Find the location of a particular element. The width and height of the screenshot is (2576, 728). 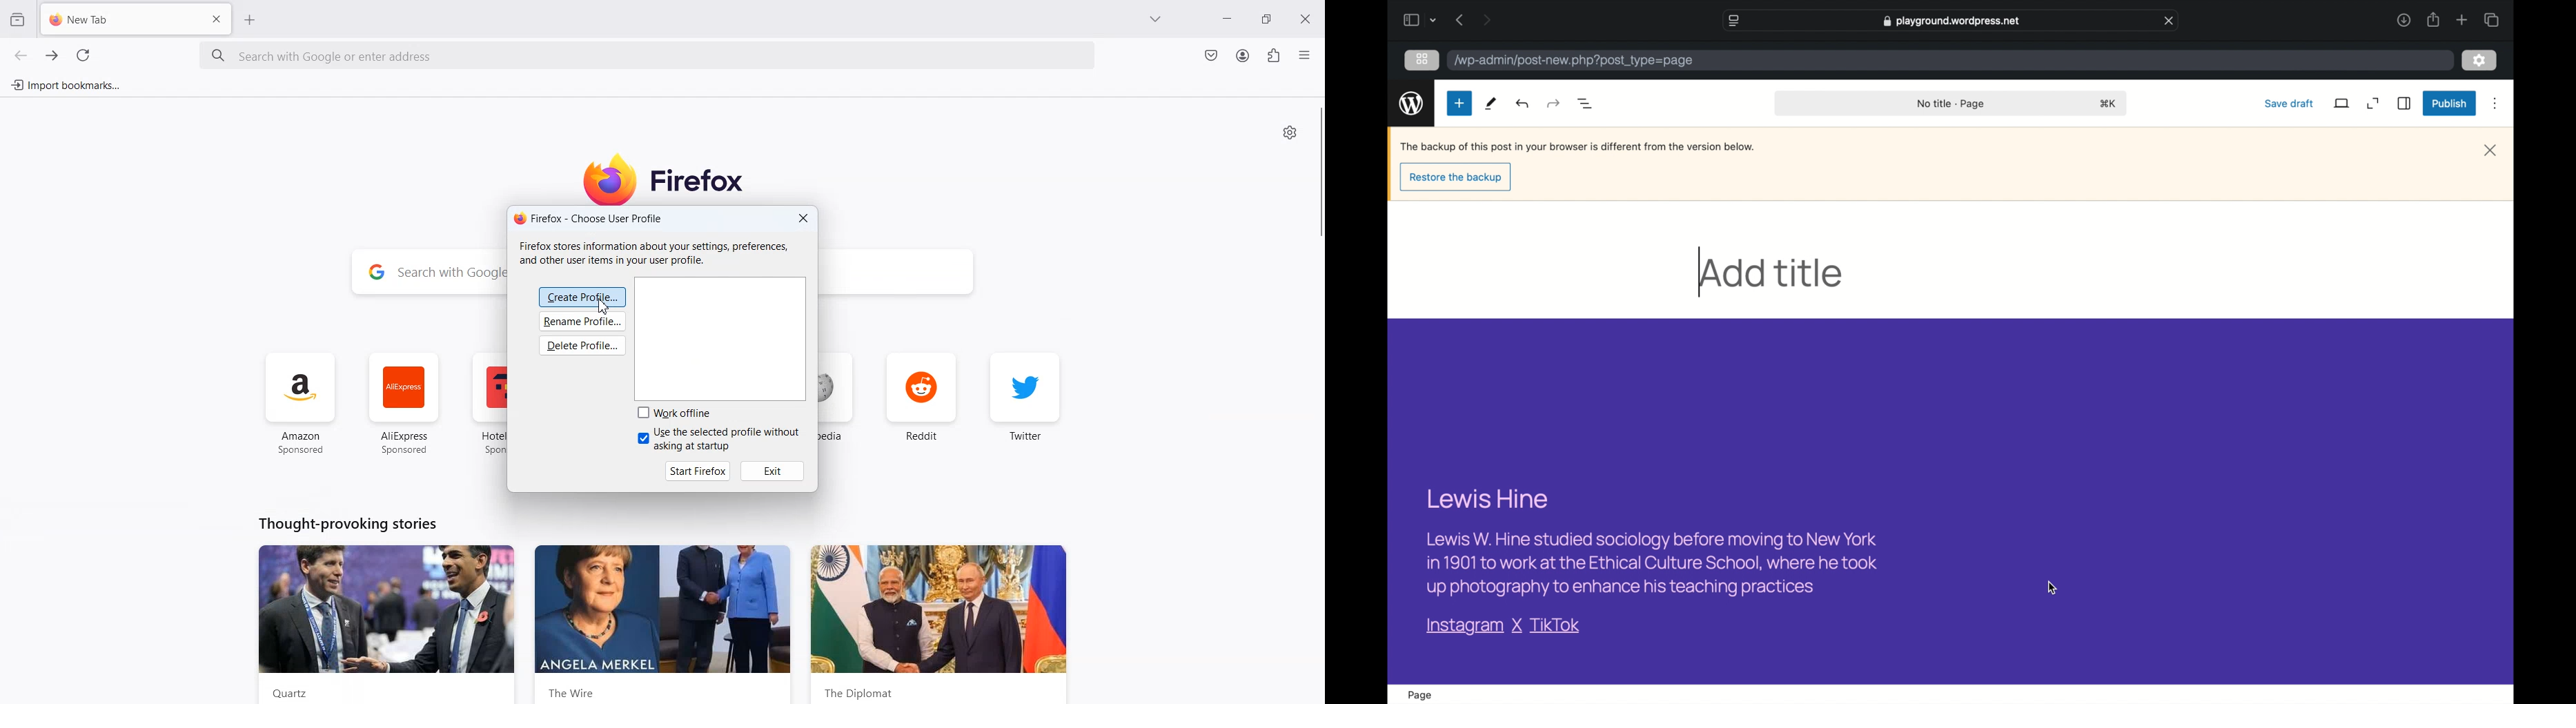

New Tab is located at coordinates (115, 20).